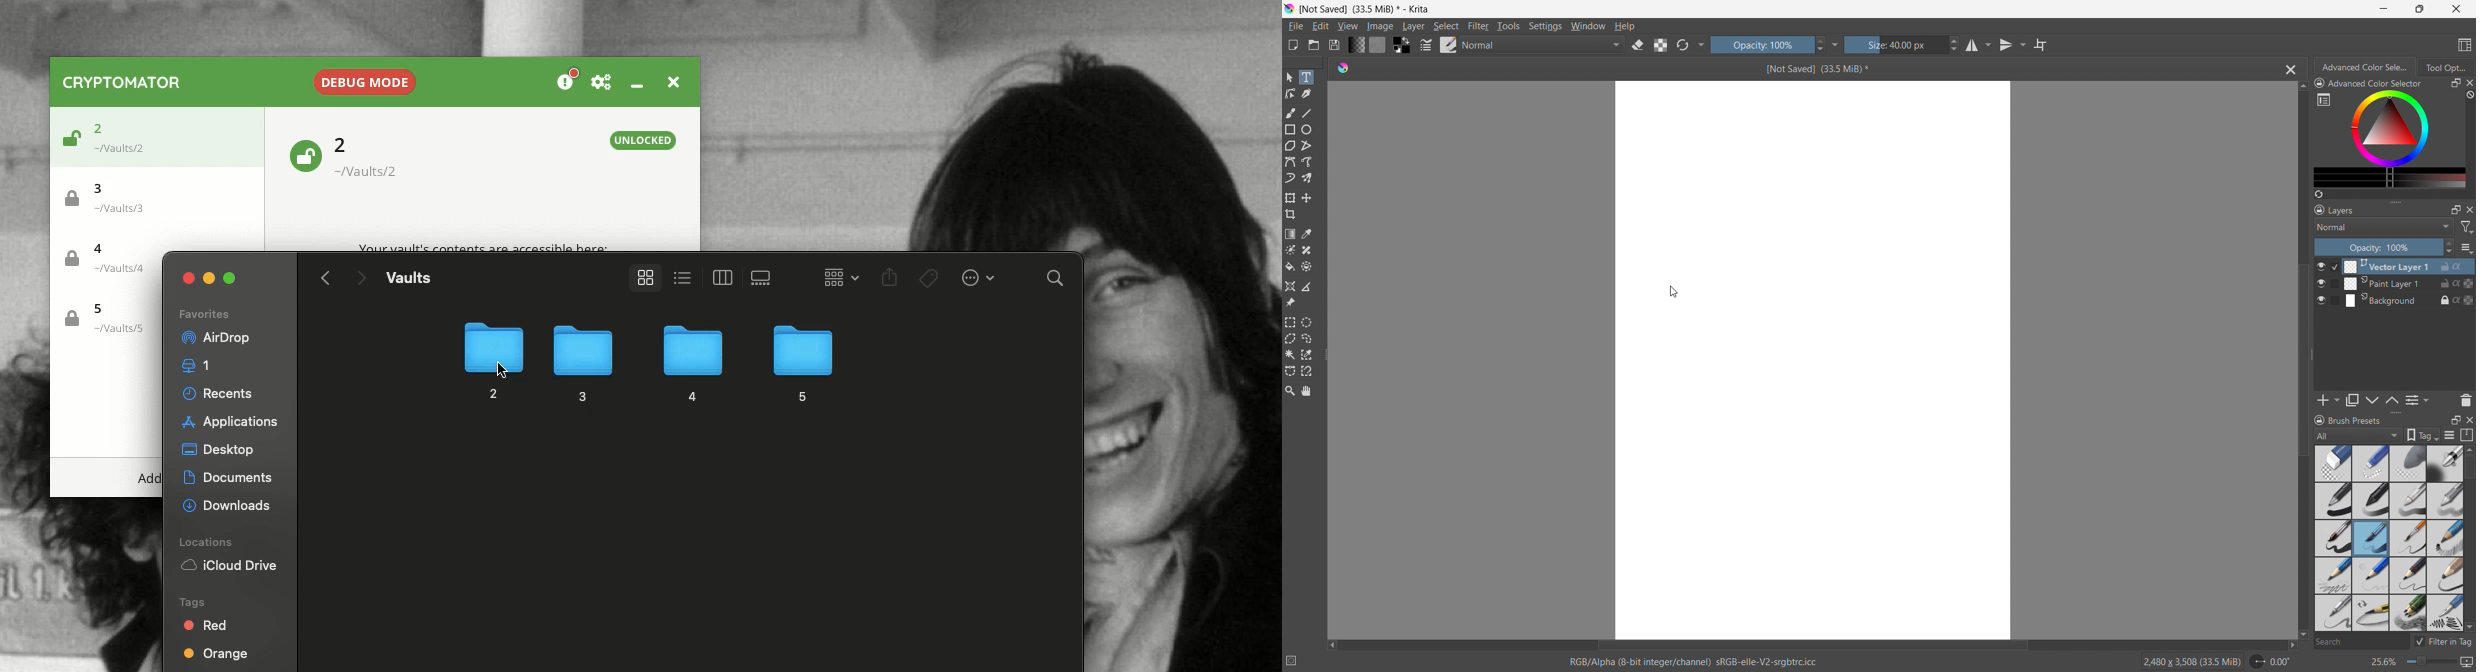  I want to click on clear all color history, so click(2469, 95).